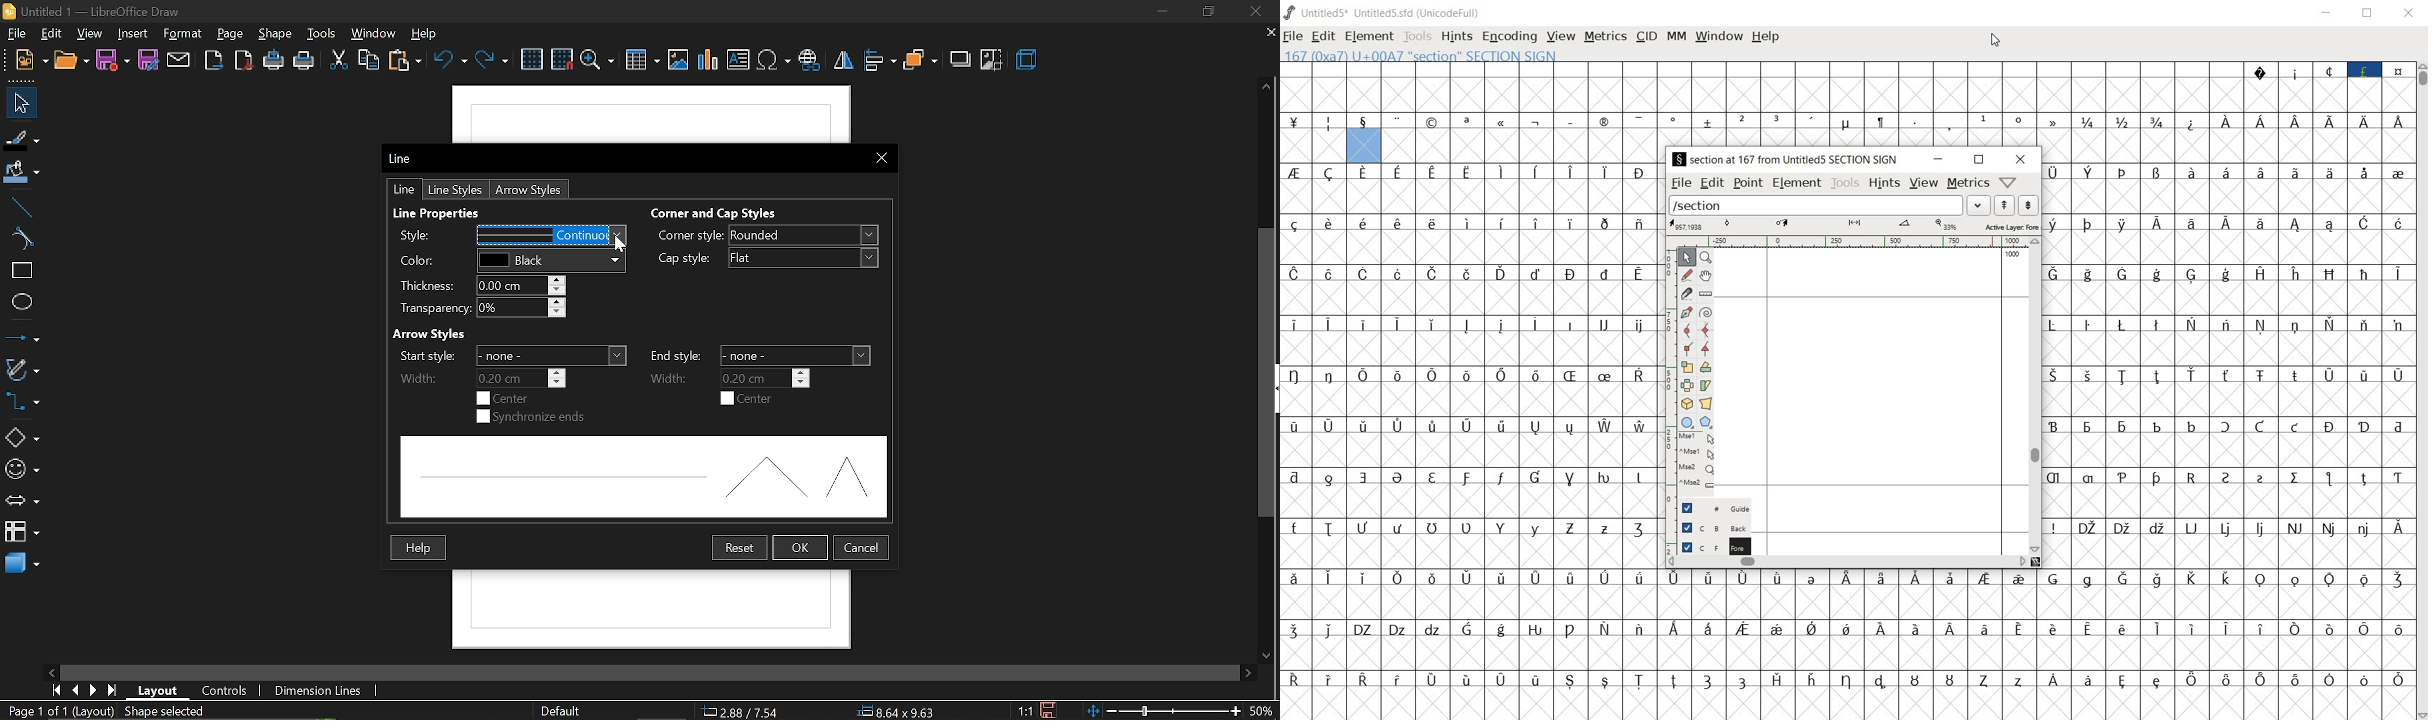 Image resolution: width=2436 pixels, height=728 pixels. Describe the element at coordinates (2228, 476) in the screenshot. I see `special letters` at that location.